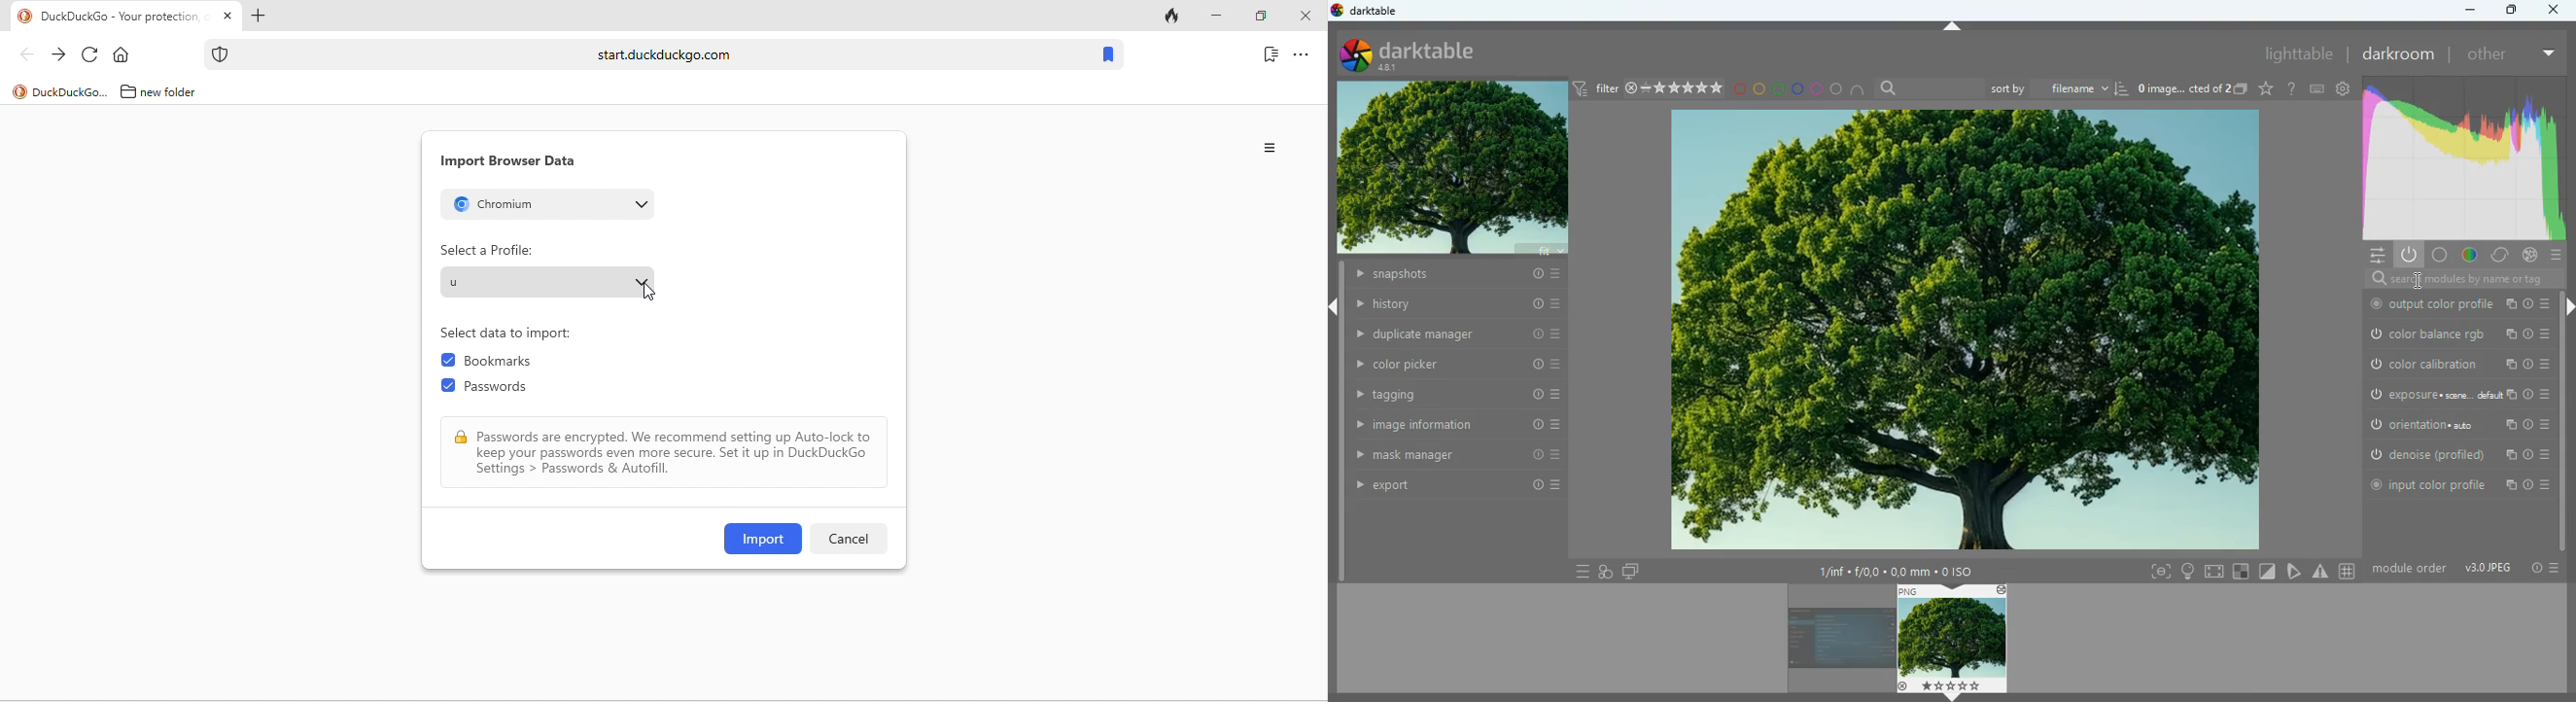 The image size is (2576, 728). What do you see at coordinates (1459, 425) in the screenshot?
I see `image information` at bounding box center [1459, 425].